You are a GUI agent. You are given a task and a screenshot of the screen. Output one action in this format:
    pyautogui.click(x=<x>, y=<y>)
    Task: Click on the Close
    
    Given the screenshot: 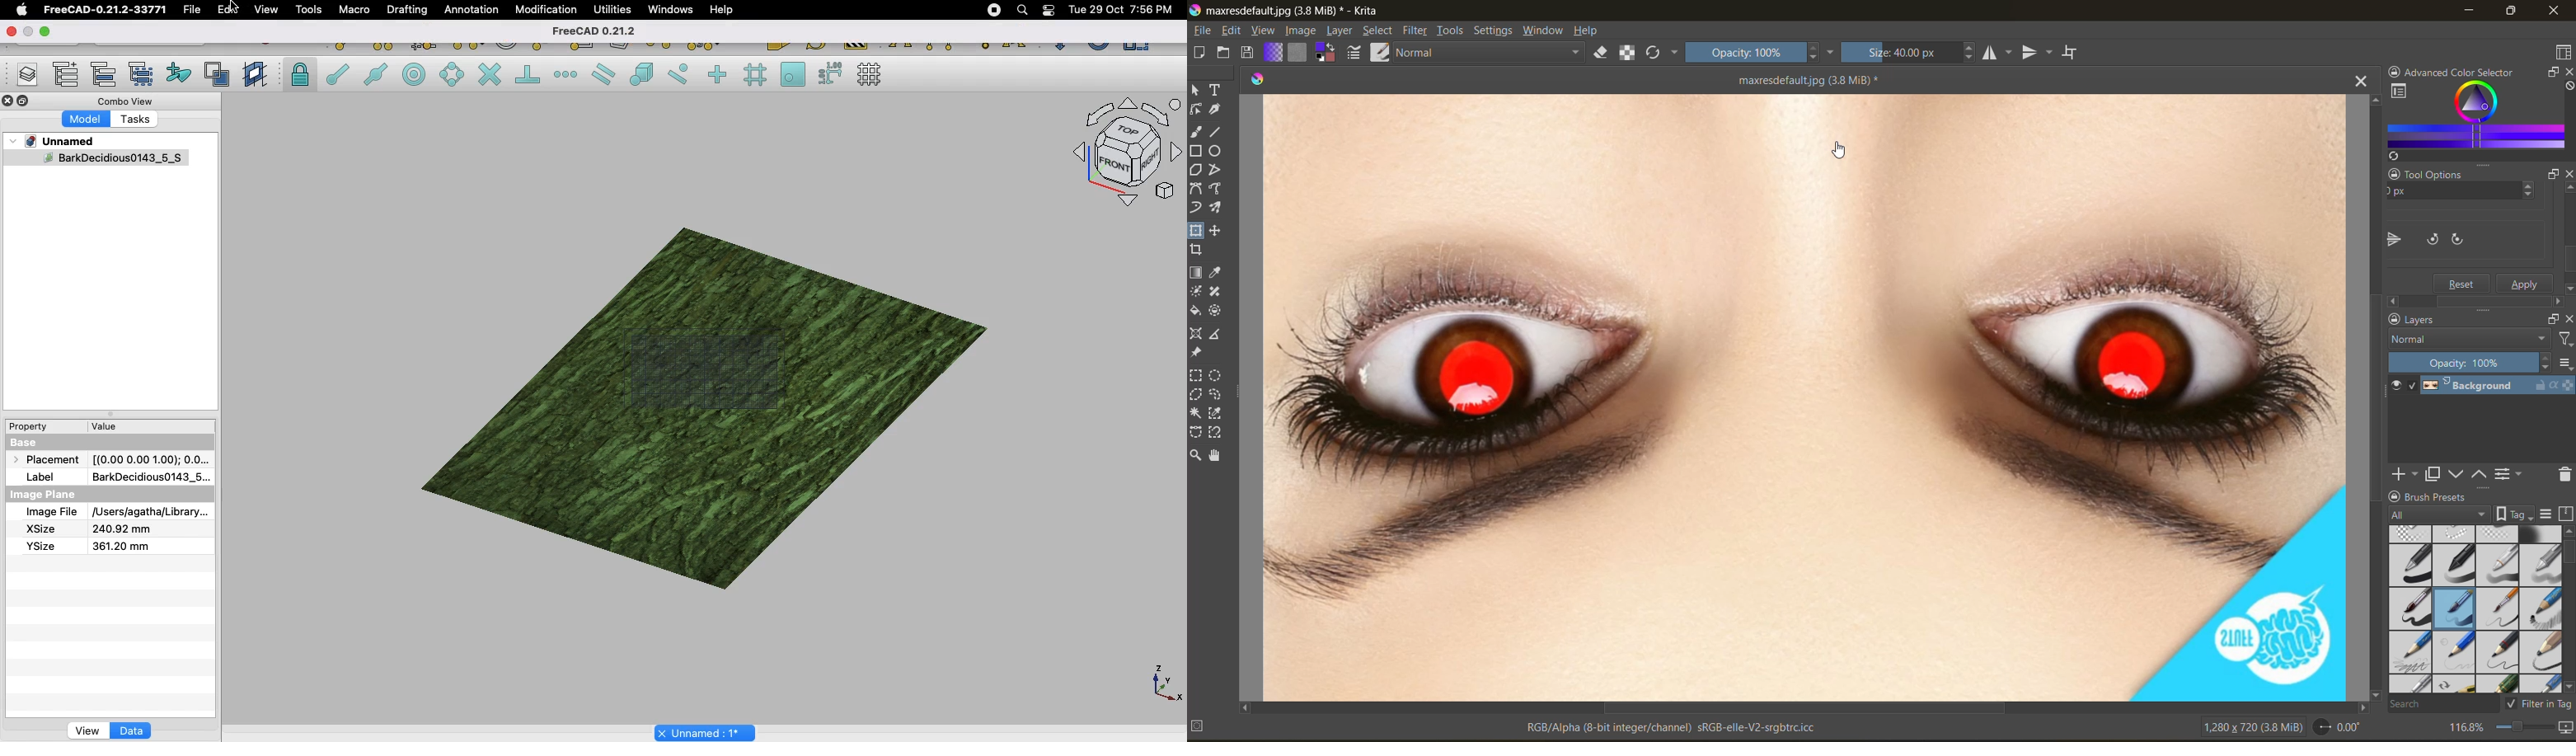 What is the action you would take?
    pyautogui.click(x=8, y=102)
    